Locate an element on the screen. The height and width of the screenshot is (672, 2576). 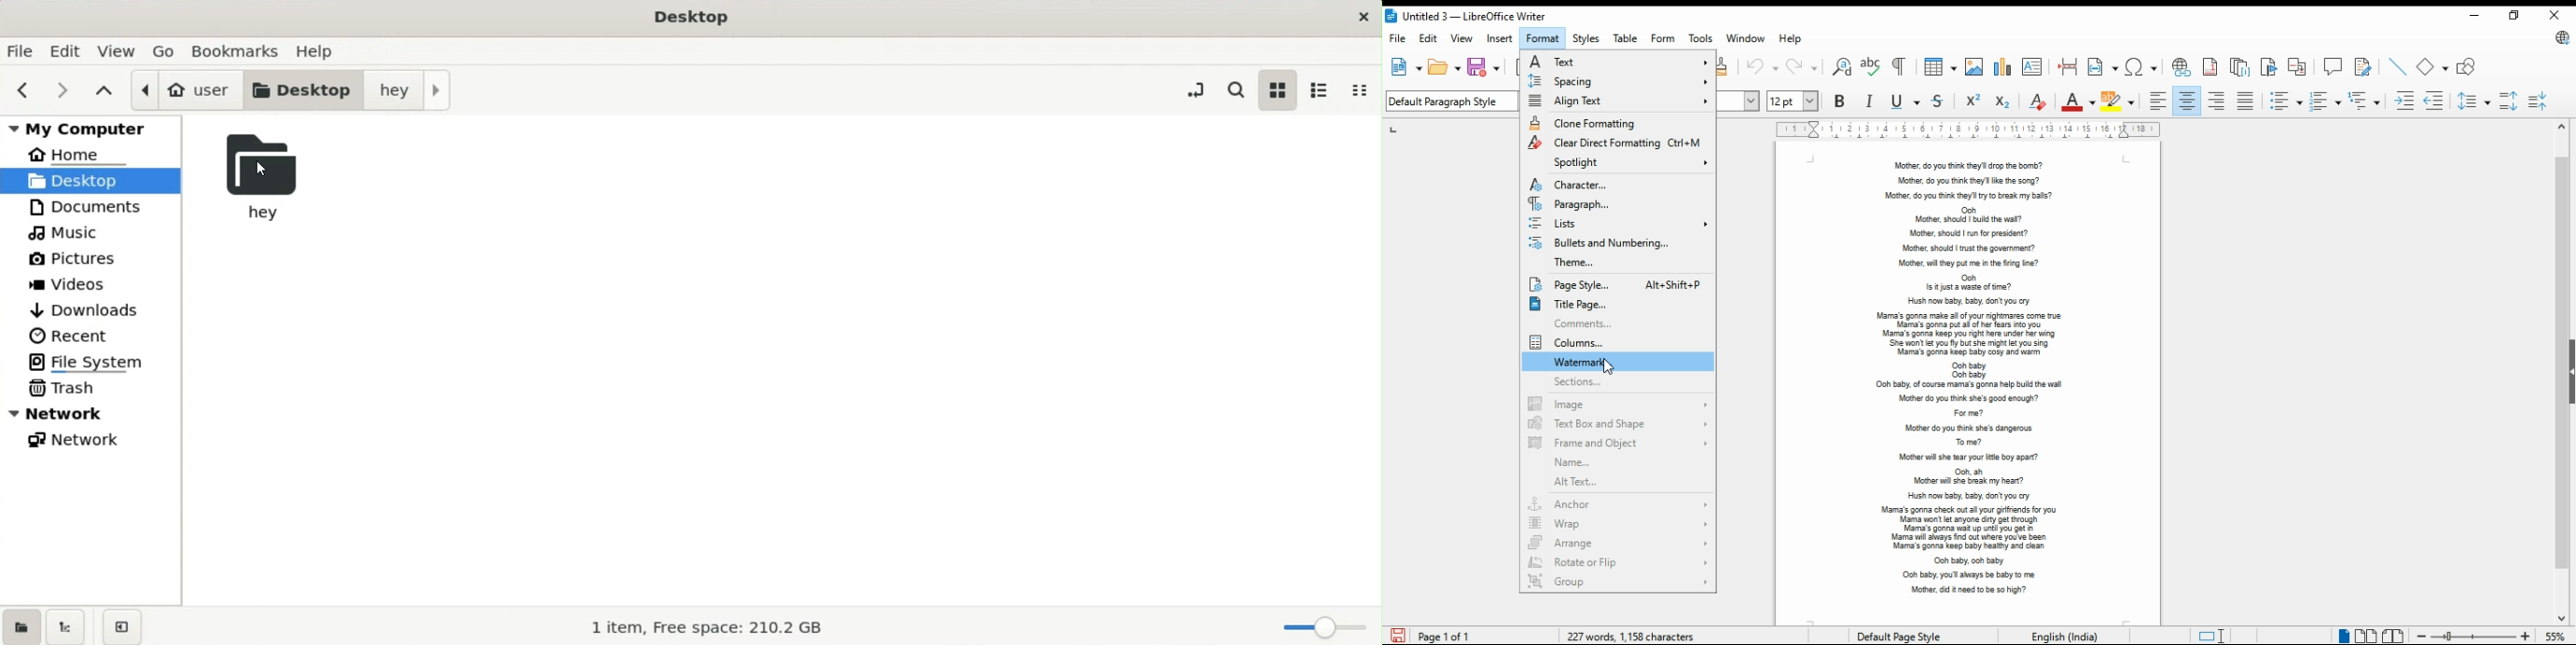
form is located at coordinates (1664, 39).